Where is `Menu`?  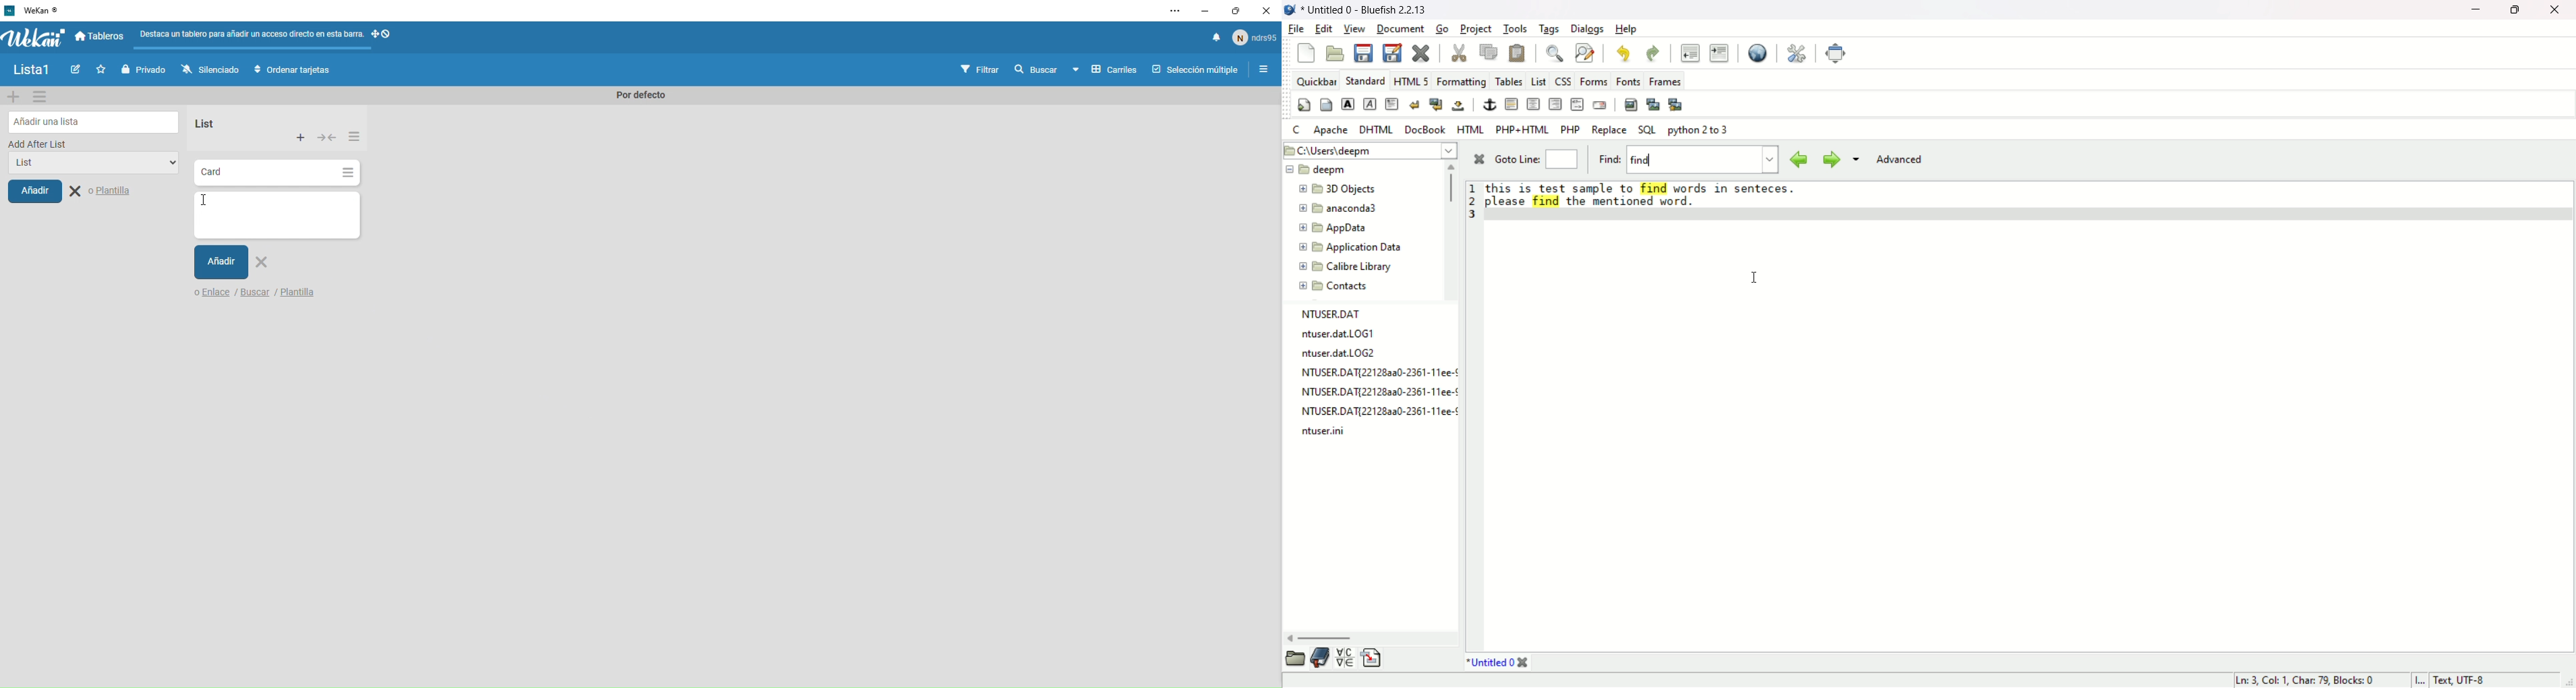
Menu is located at coordinates (41, 96).